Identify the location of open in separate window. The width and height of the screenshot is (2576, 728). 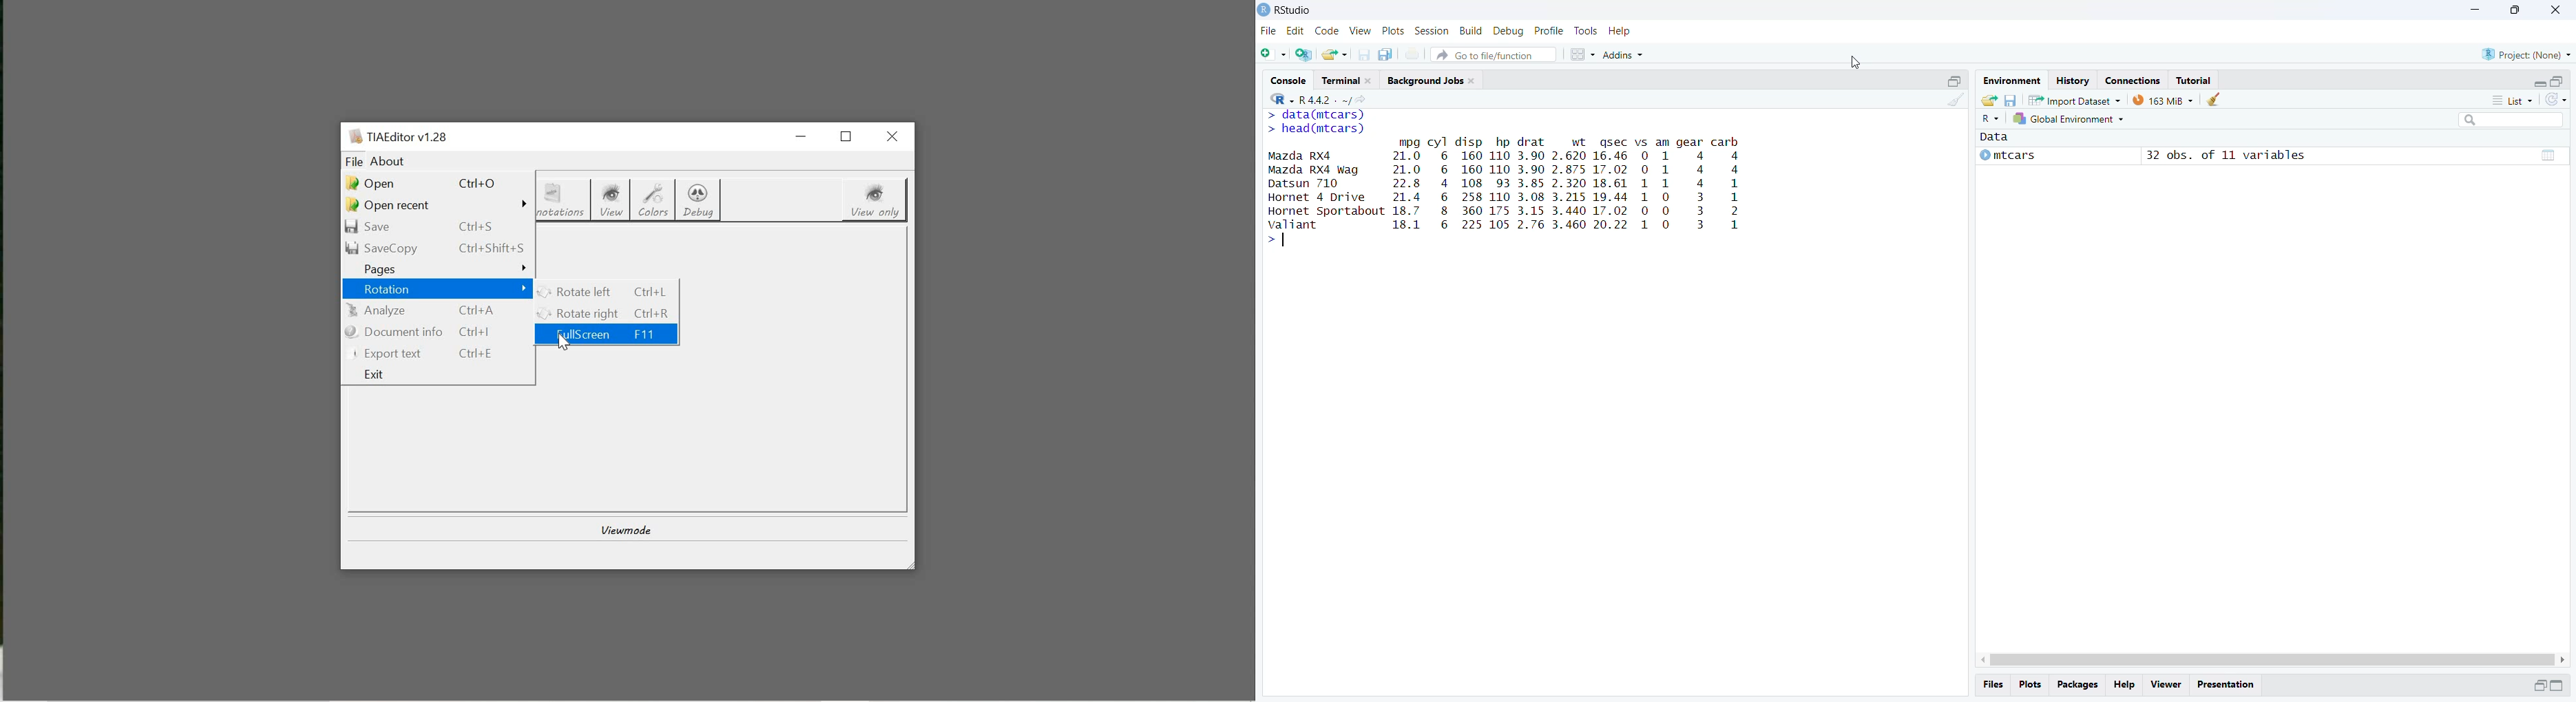
(2555, 82).